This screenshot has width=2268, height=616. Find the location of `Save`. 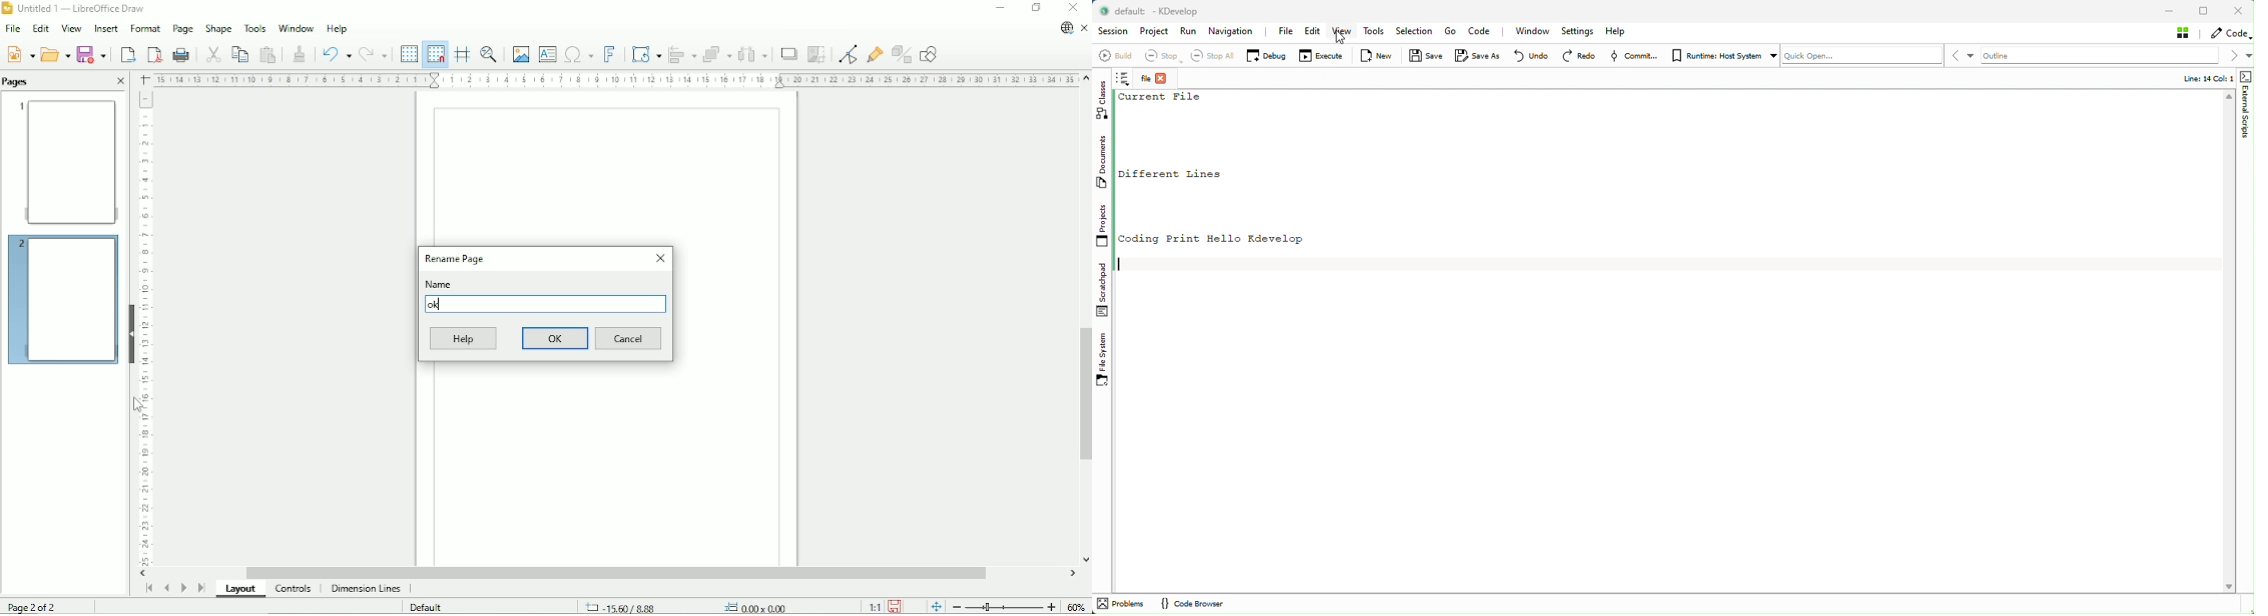

Save is located at coordinates (896, 605).